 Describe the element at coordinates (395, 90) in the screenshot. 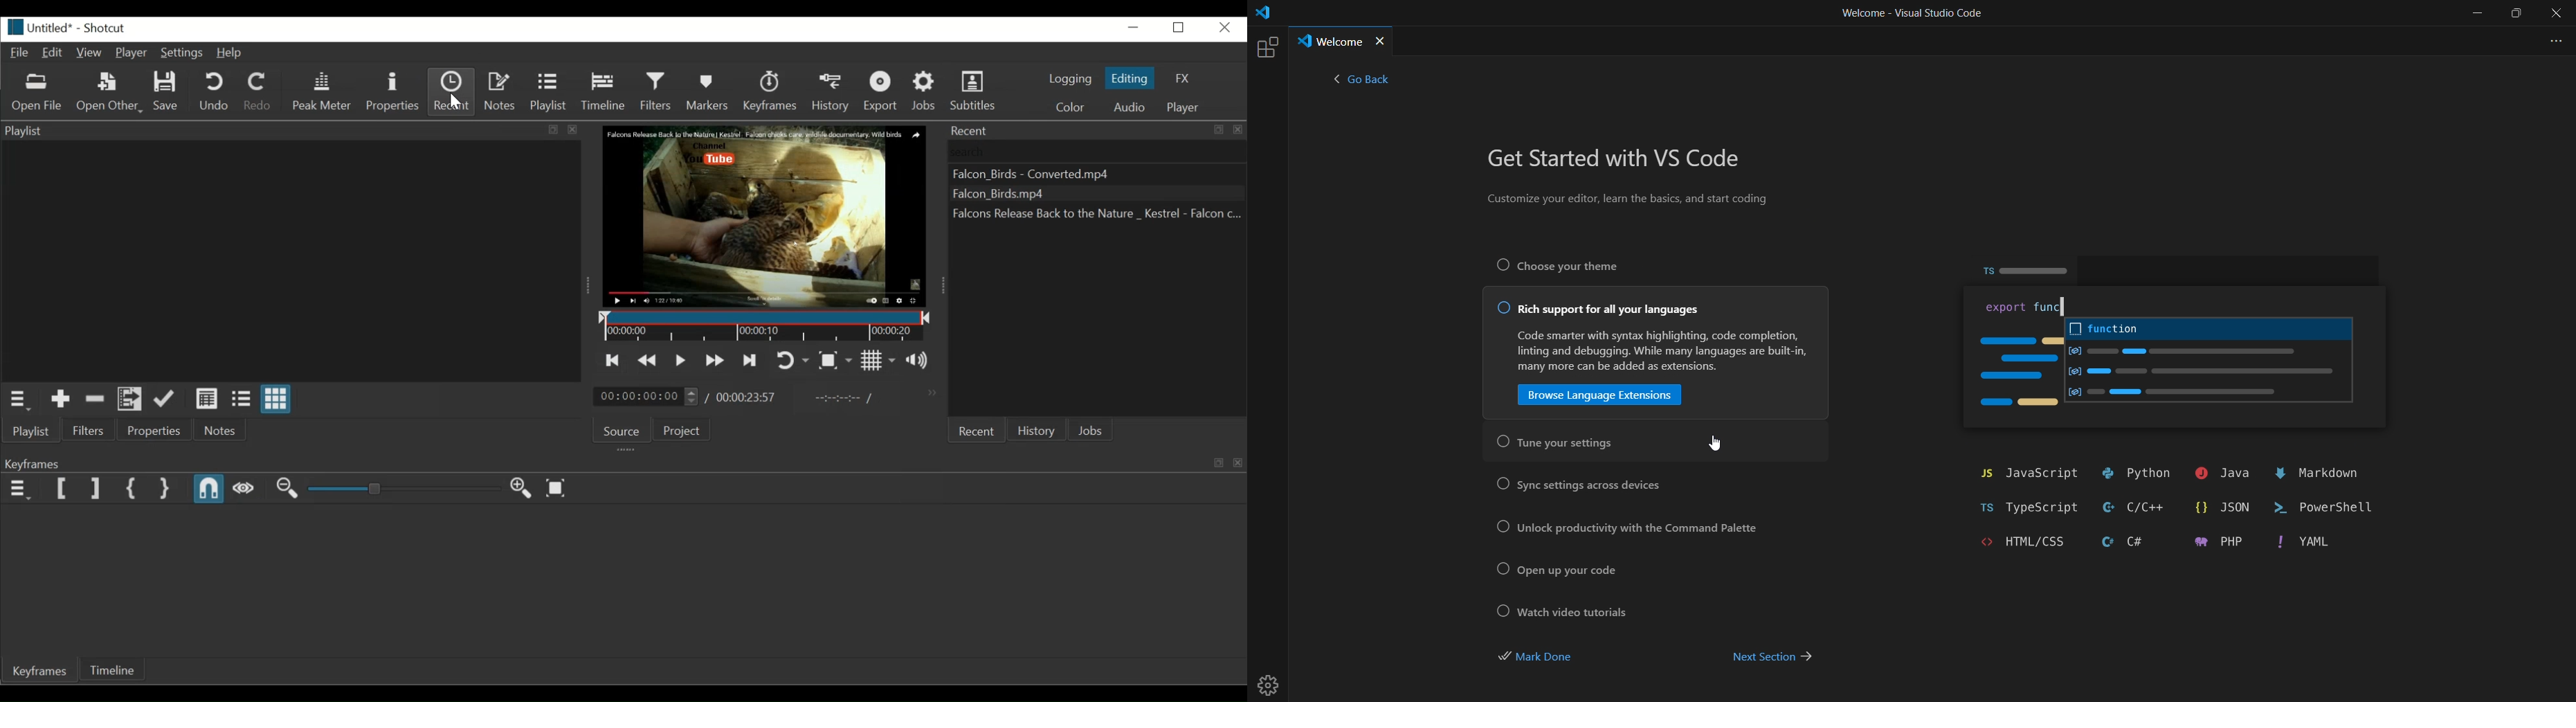

I see `Properties` at that location.